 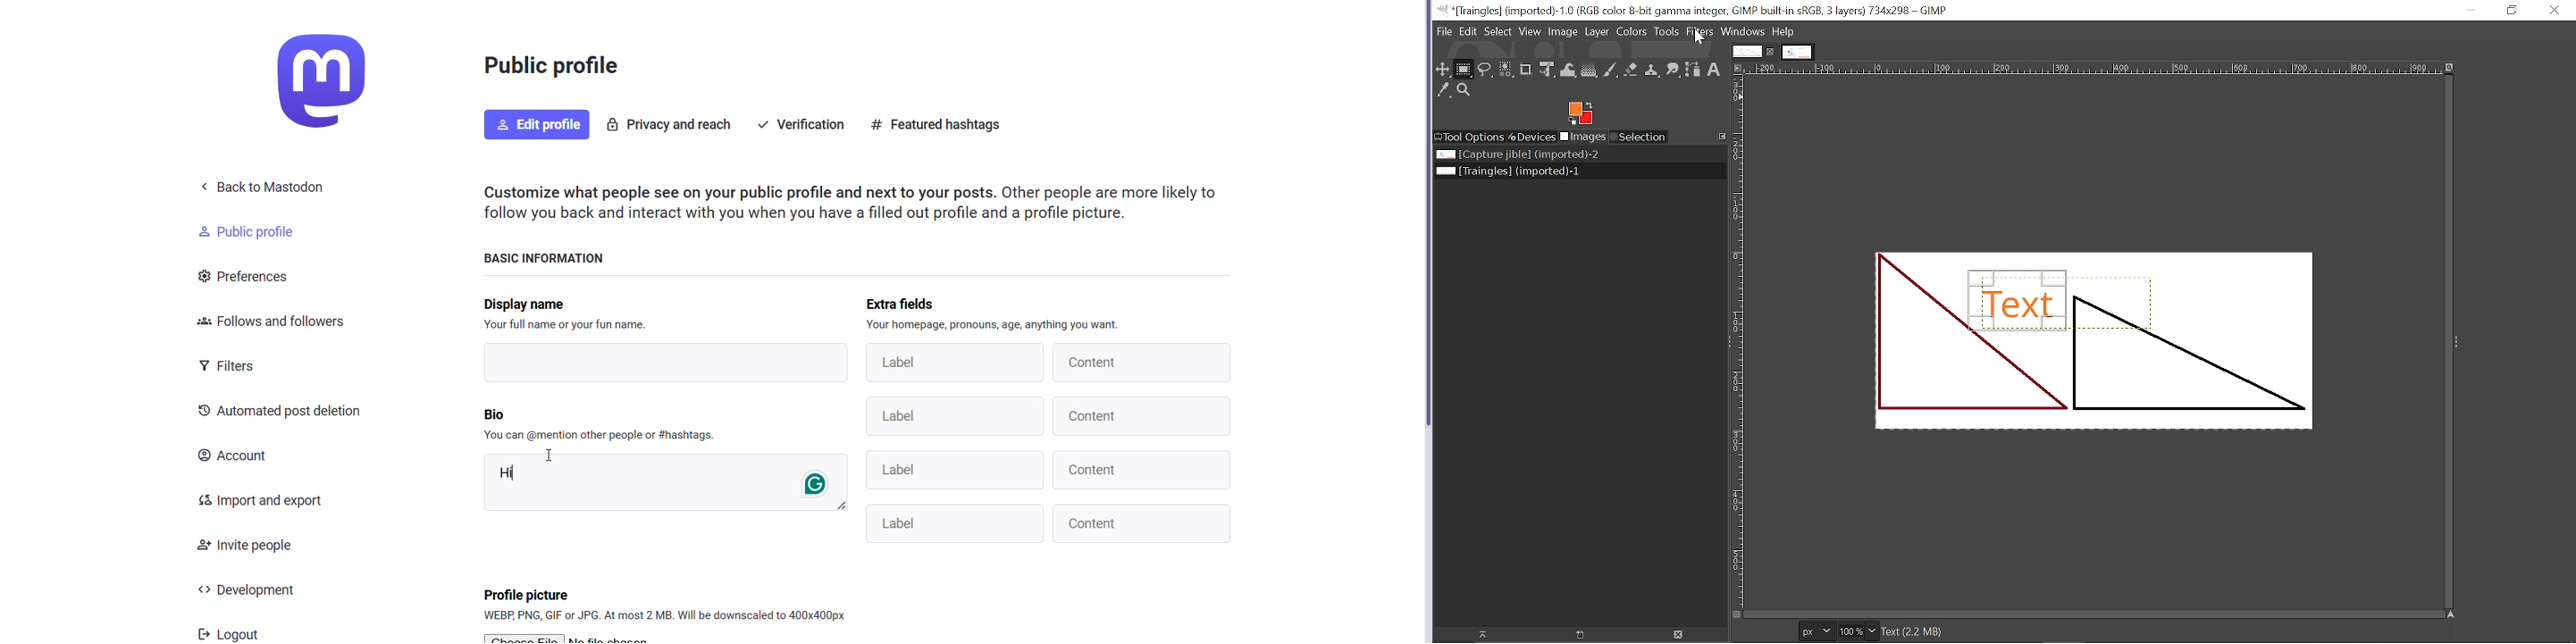 I want to click on Colors, so click(x=1632, y=32).